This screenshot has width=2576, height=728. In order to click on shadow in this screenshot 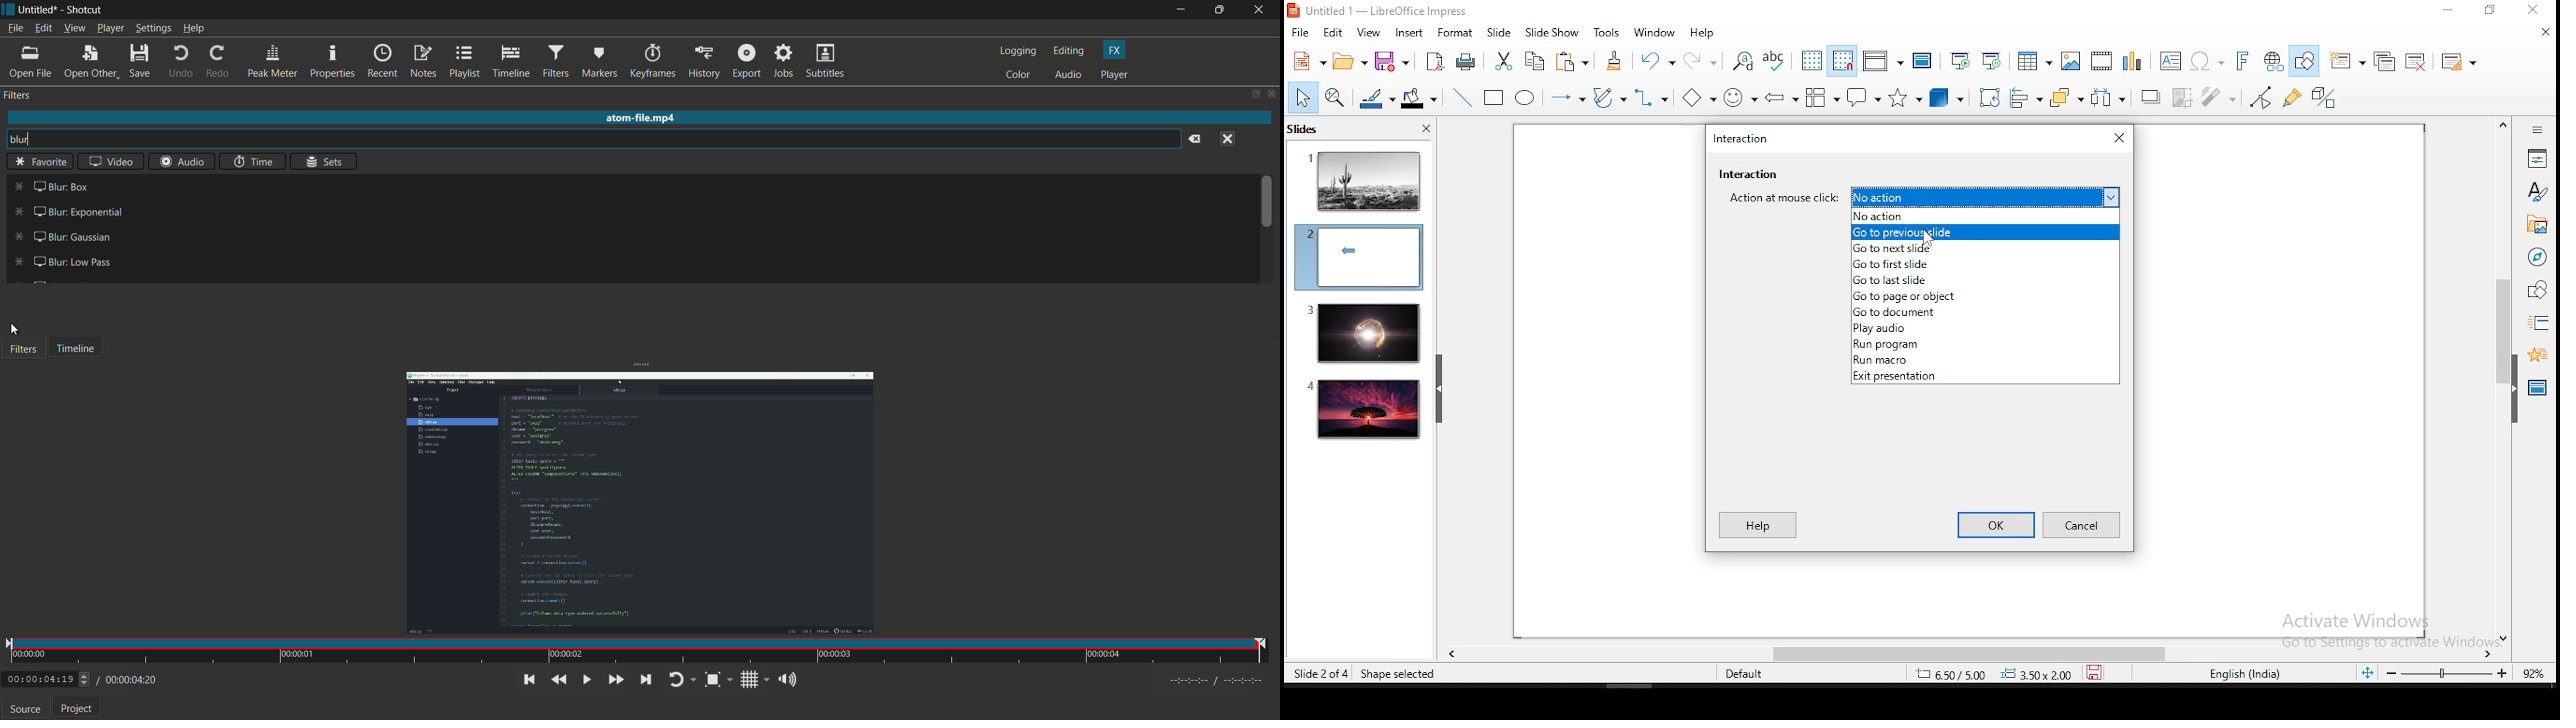, I will do `click(2150, 95)`.